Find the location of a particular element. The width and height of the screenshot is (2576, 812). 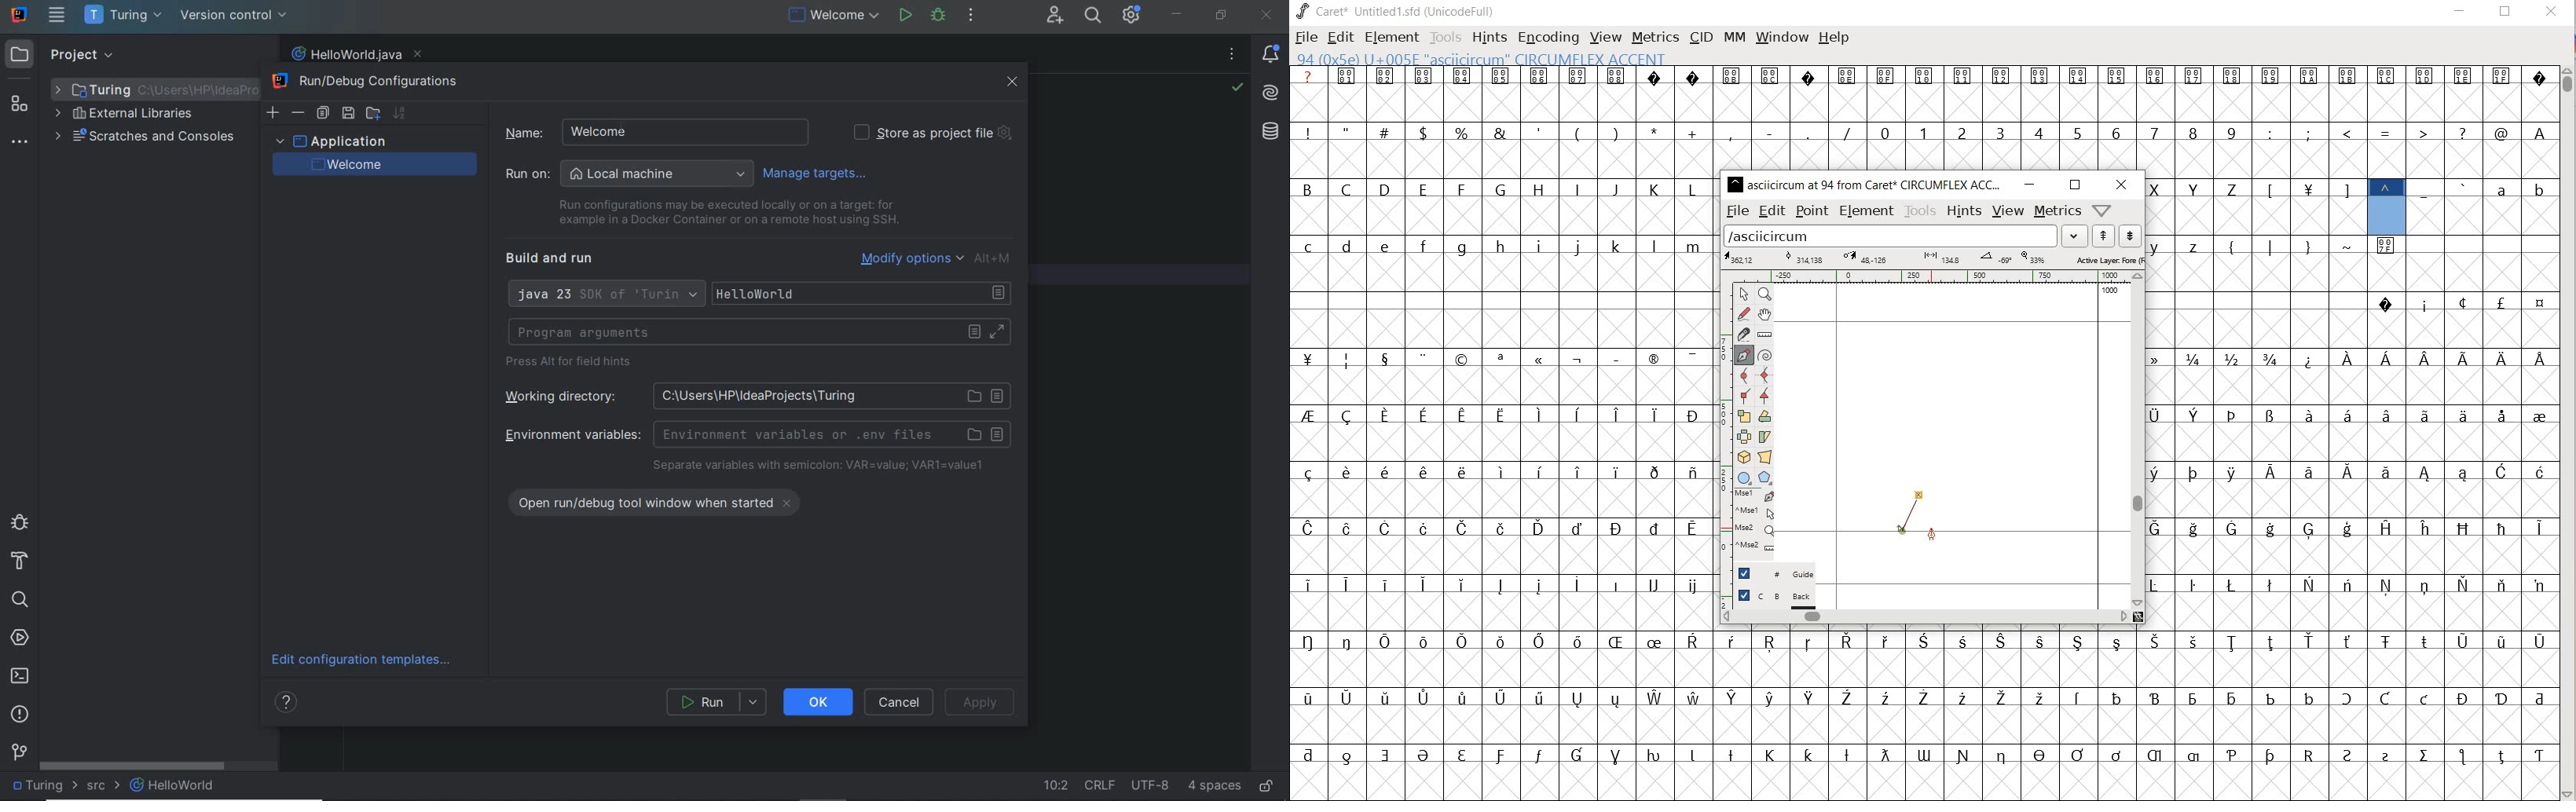

hints is located at coordinates (1965, 211).